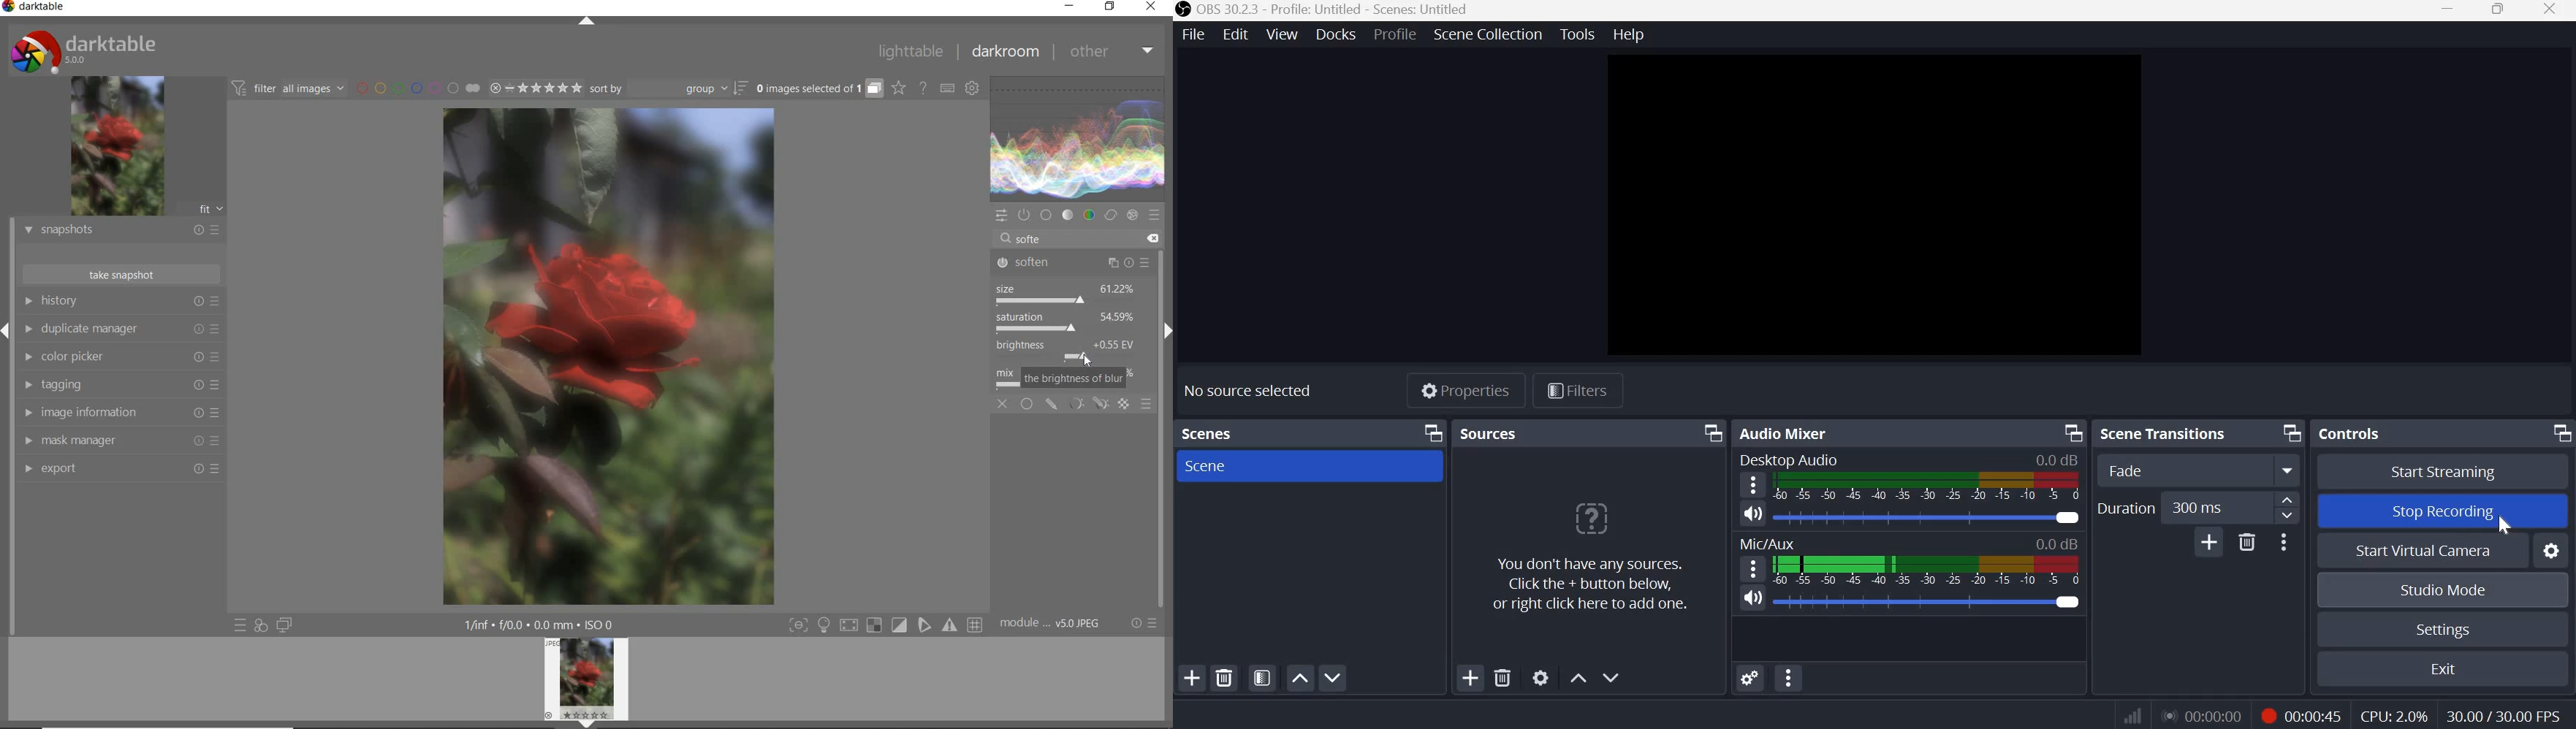 Image resolution: width=2576 pixels, height=756 pixels. I want to click on 0.0db, so click(2054, 543).